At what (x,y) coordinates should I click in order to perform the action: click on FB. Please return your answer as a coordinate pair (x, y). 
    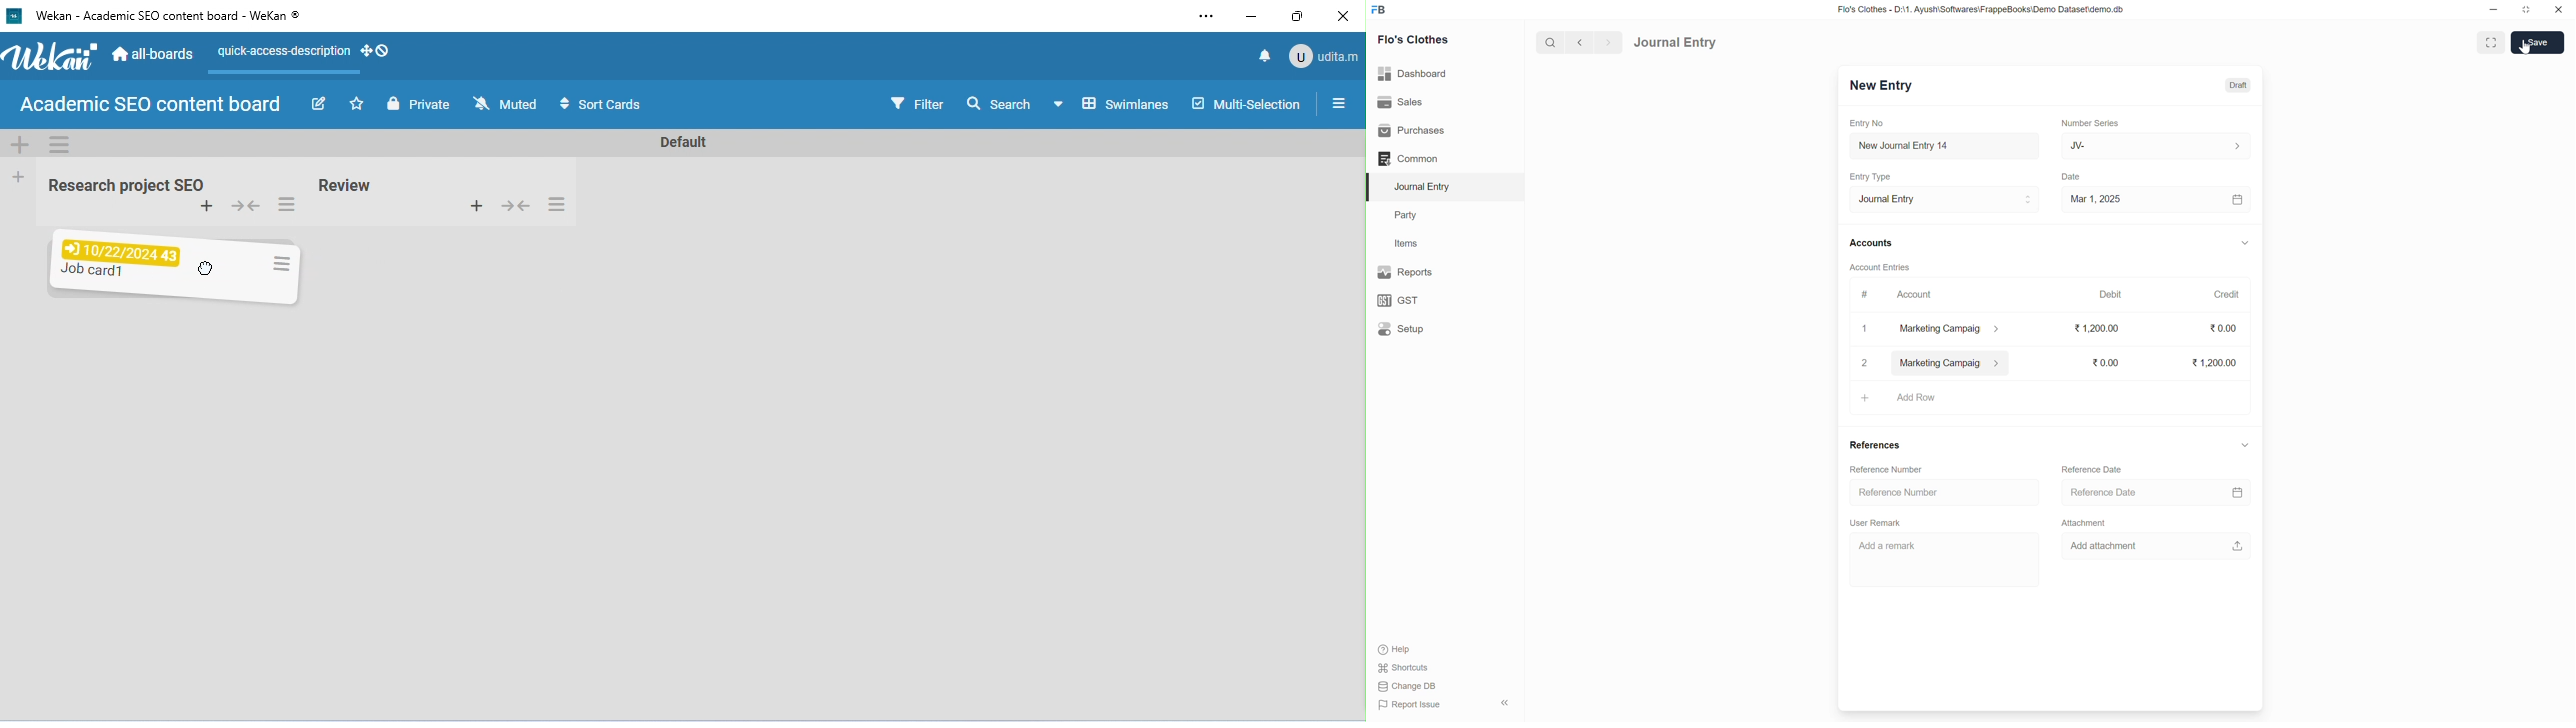
    Looking at the image, I should click on (1379, 9).